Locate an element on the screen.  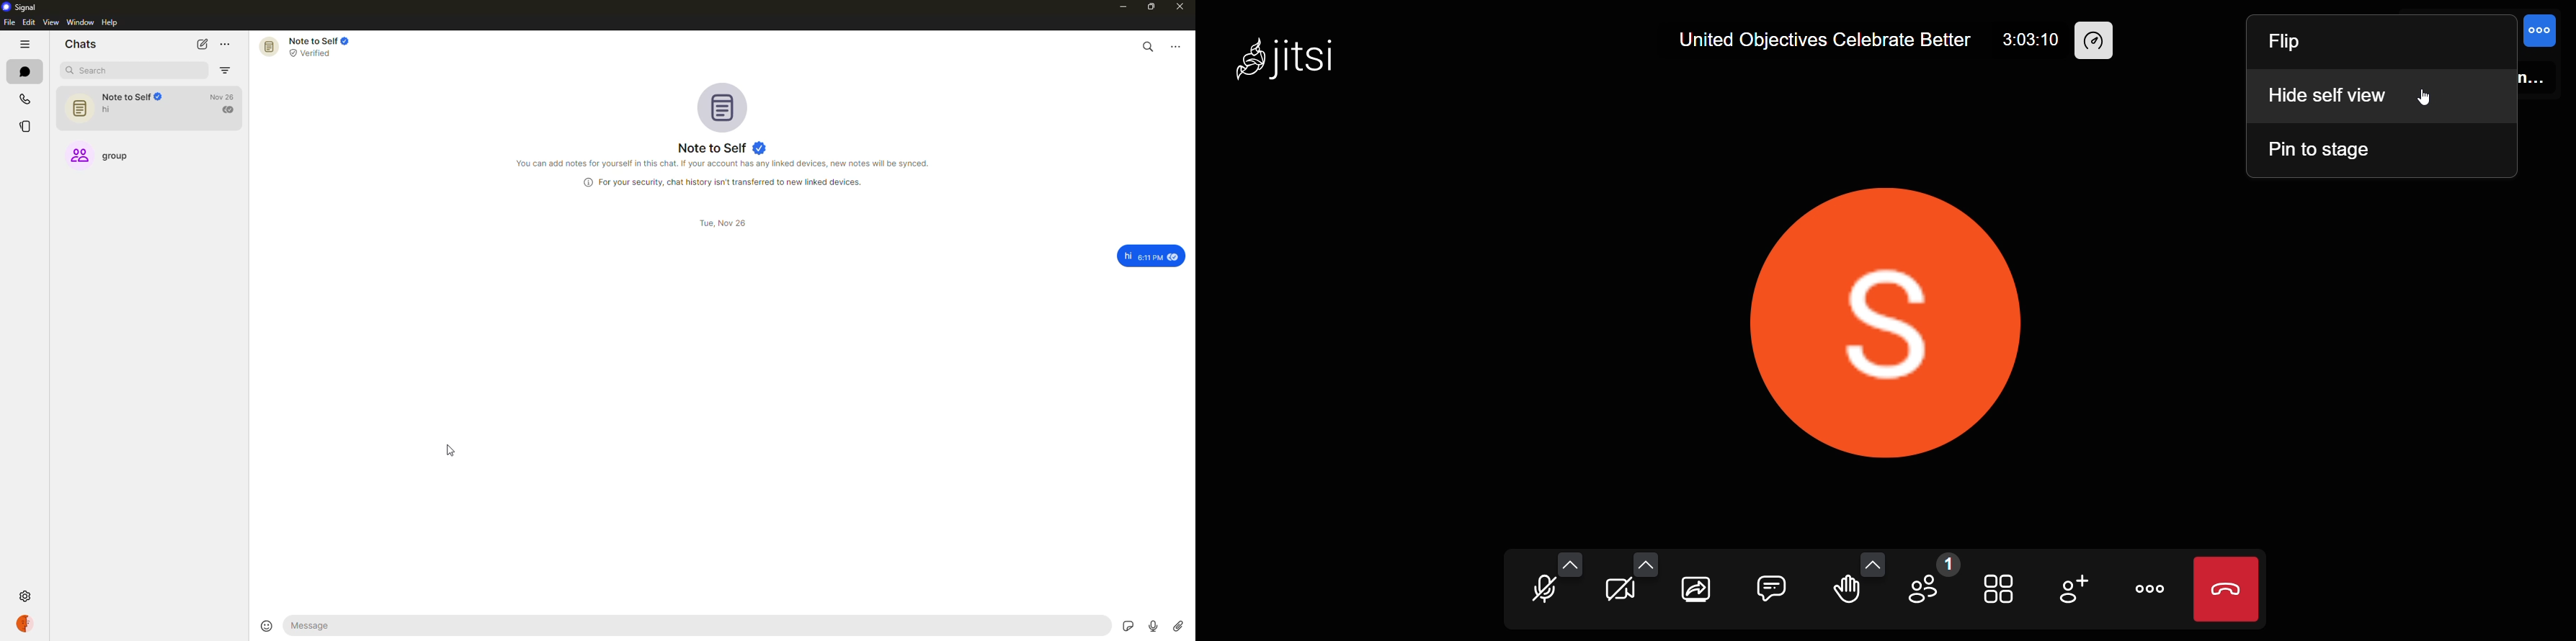
performance setting is located at coordinates (2095, 41).